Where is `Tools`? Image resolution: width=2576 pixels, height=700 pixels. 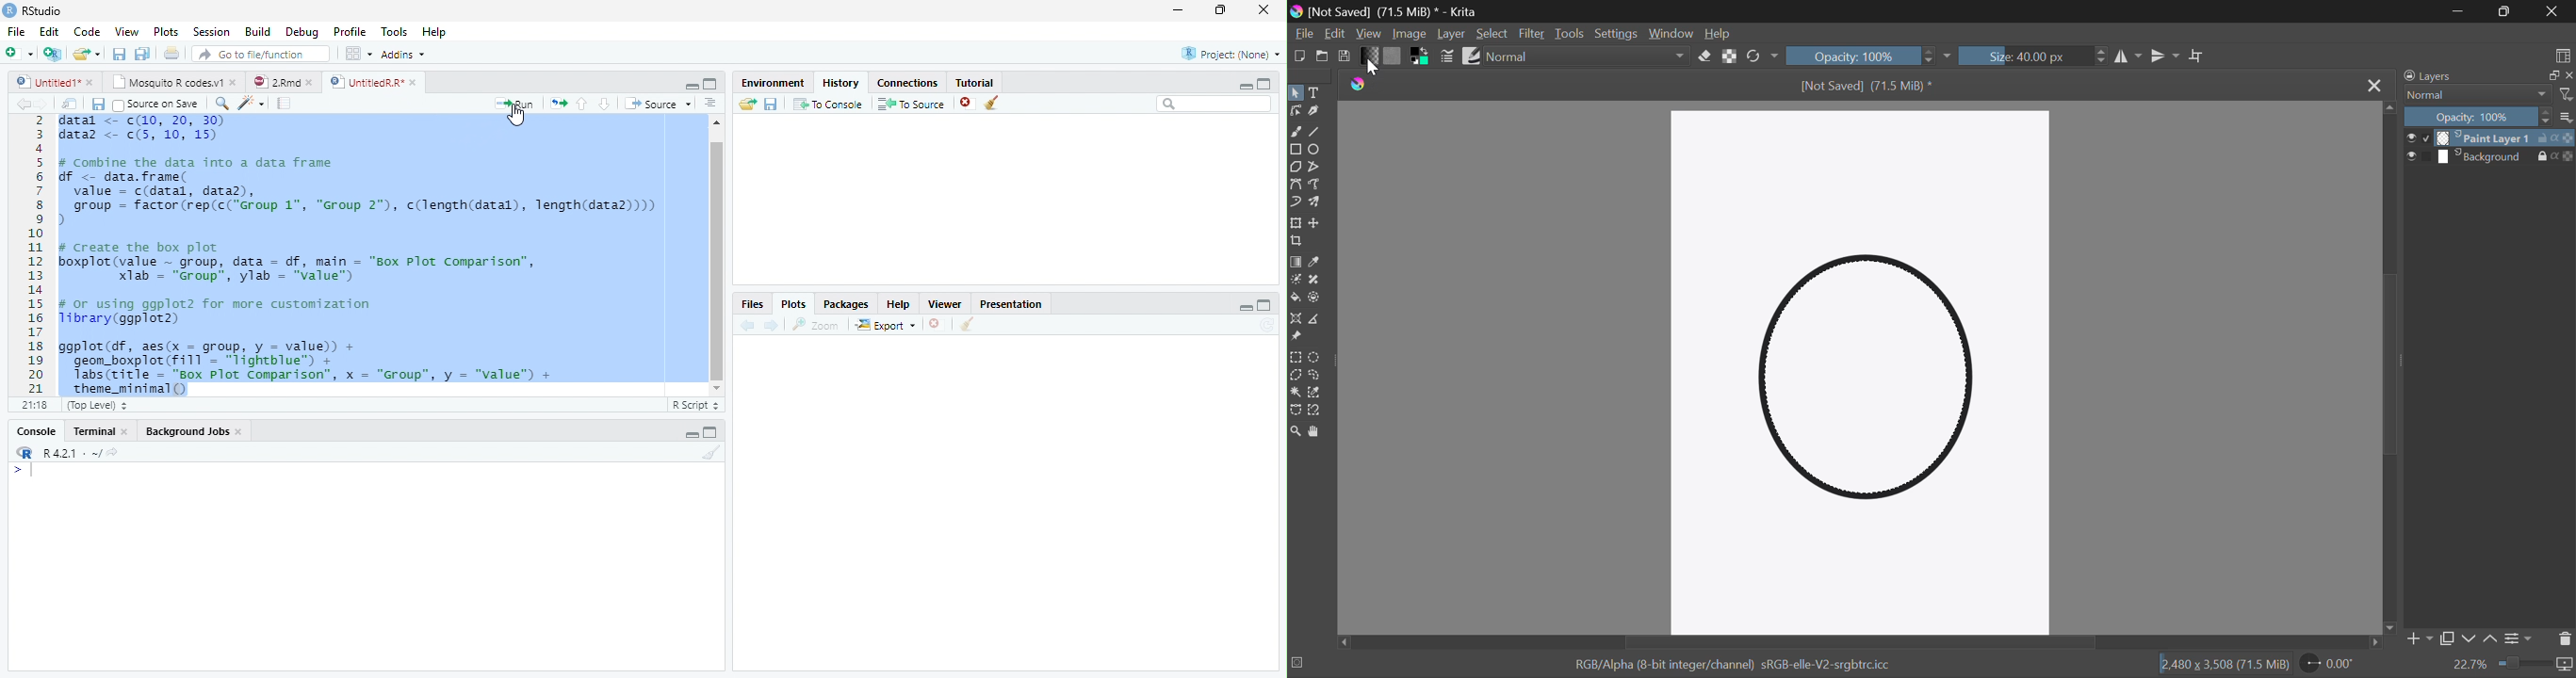 Tools is located at coordinates (1570, 33).